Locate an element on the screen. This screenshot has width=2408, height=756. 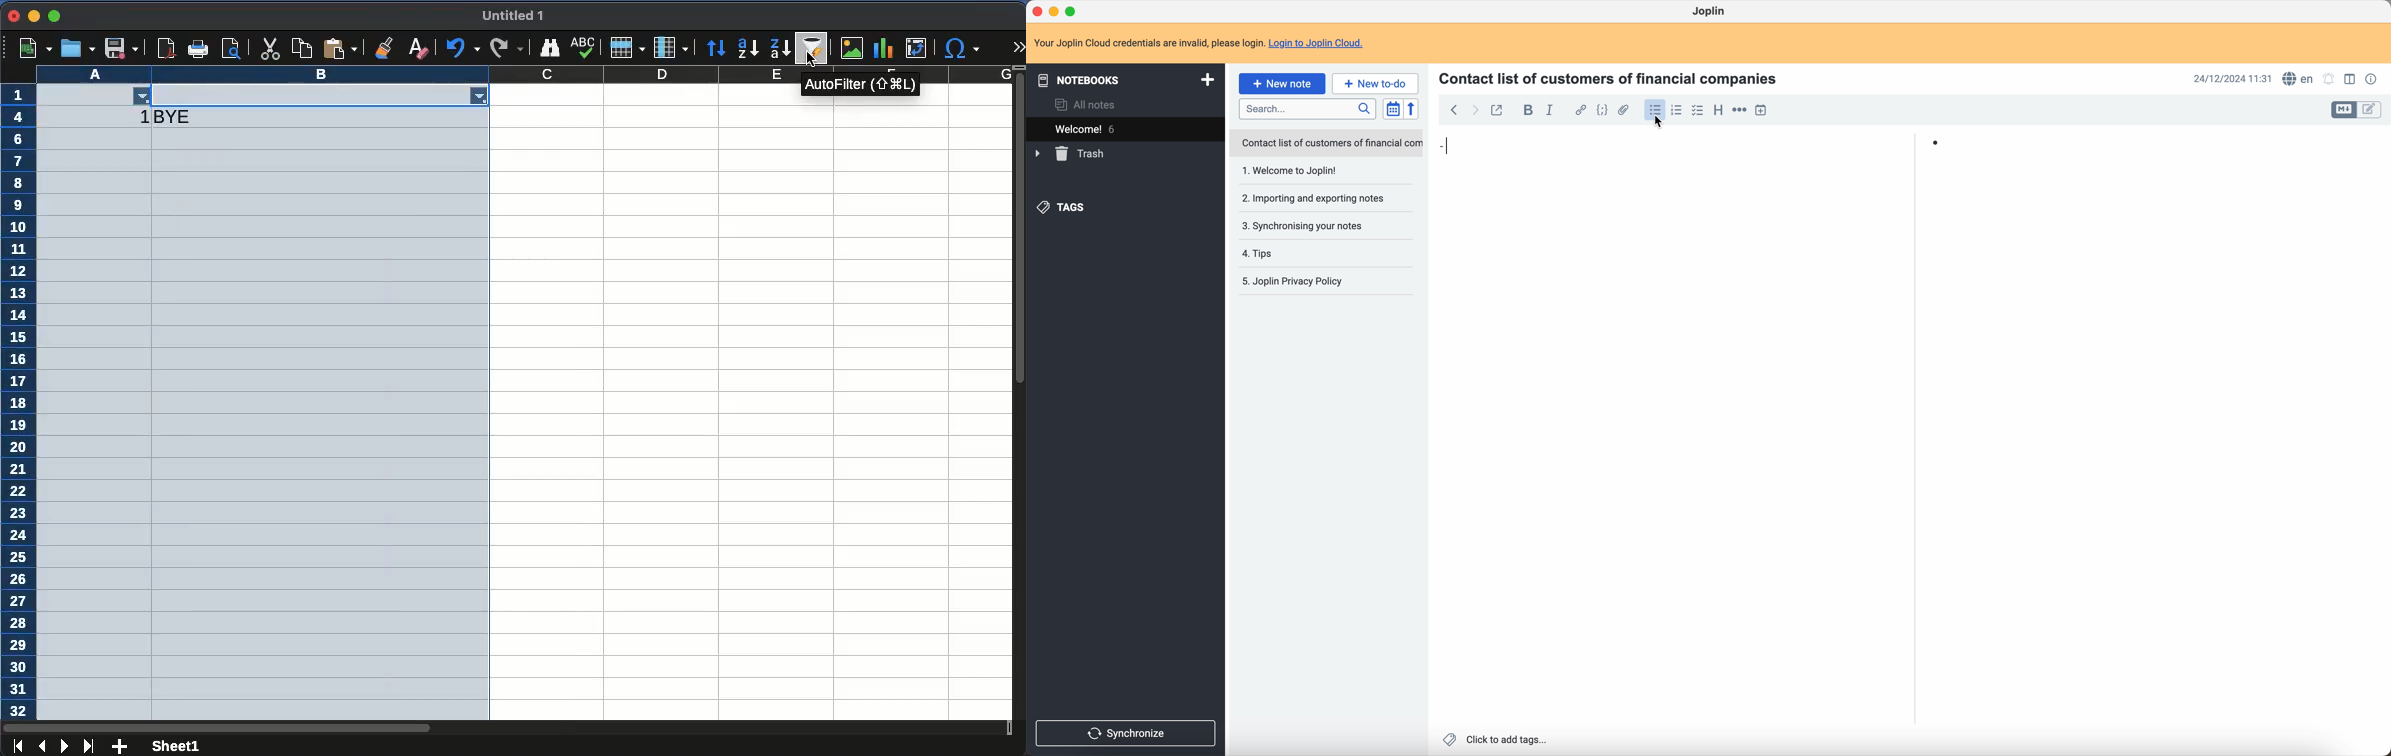
selected is located at coordinates (266, 424).